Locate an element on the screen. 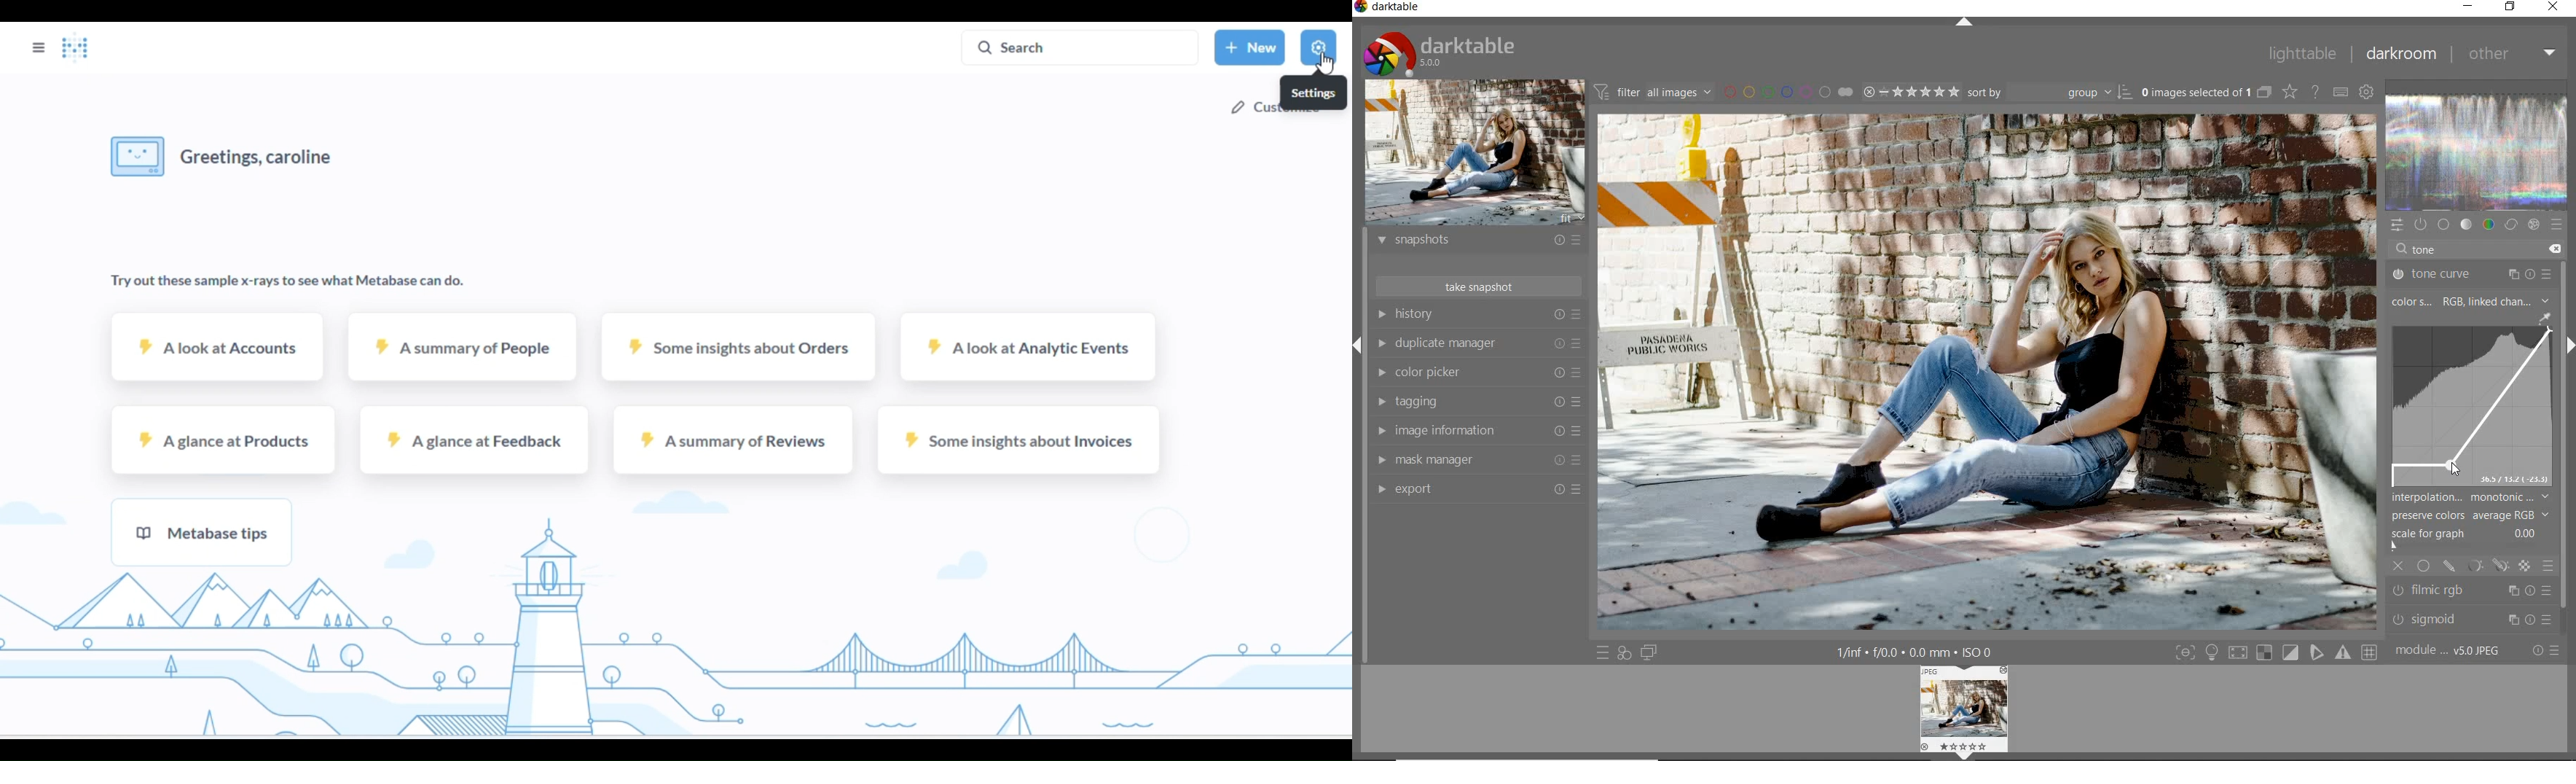 This screenshot has width=2576, height=784. sort is located at coordinates (2050, 95).